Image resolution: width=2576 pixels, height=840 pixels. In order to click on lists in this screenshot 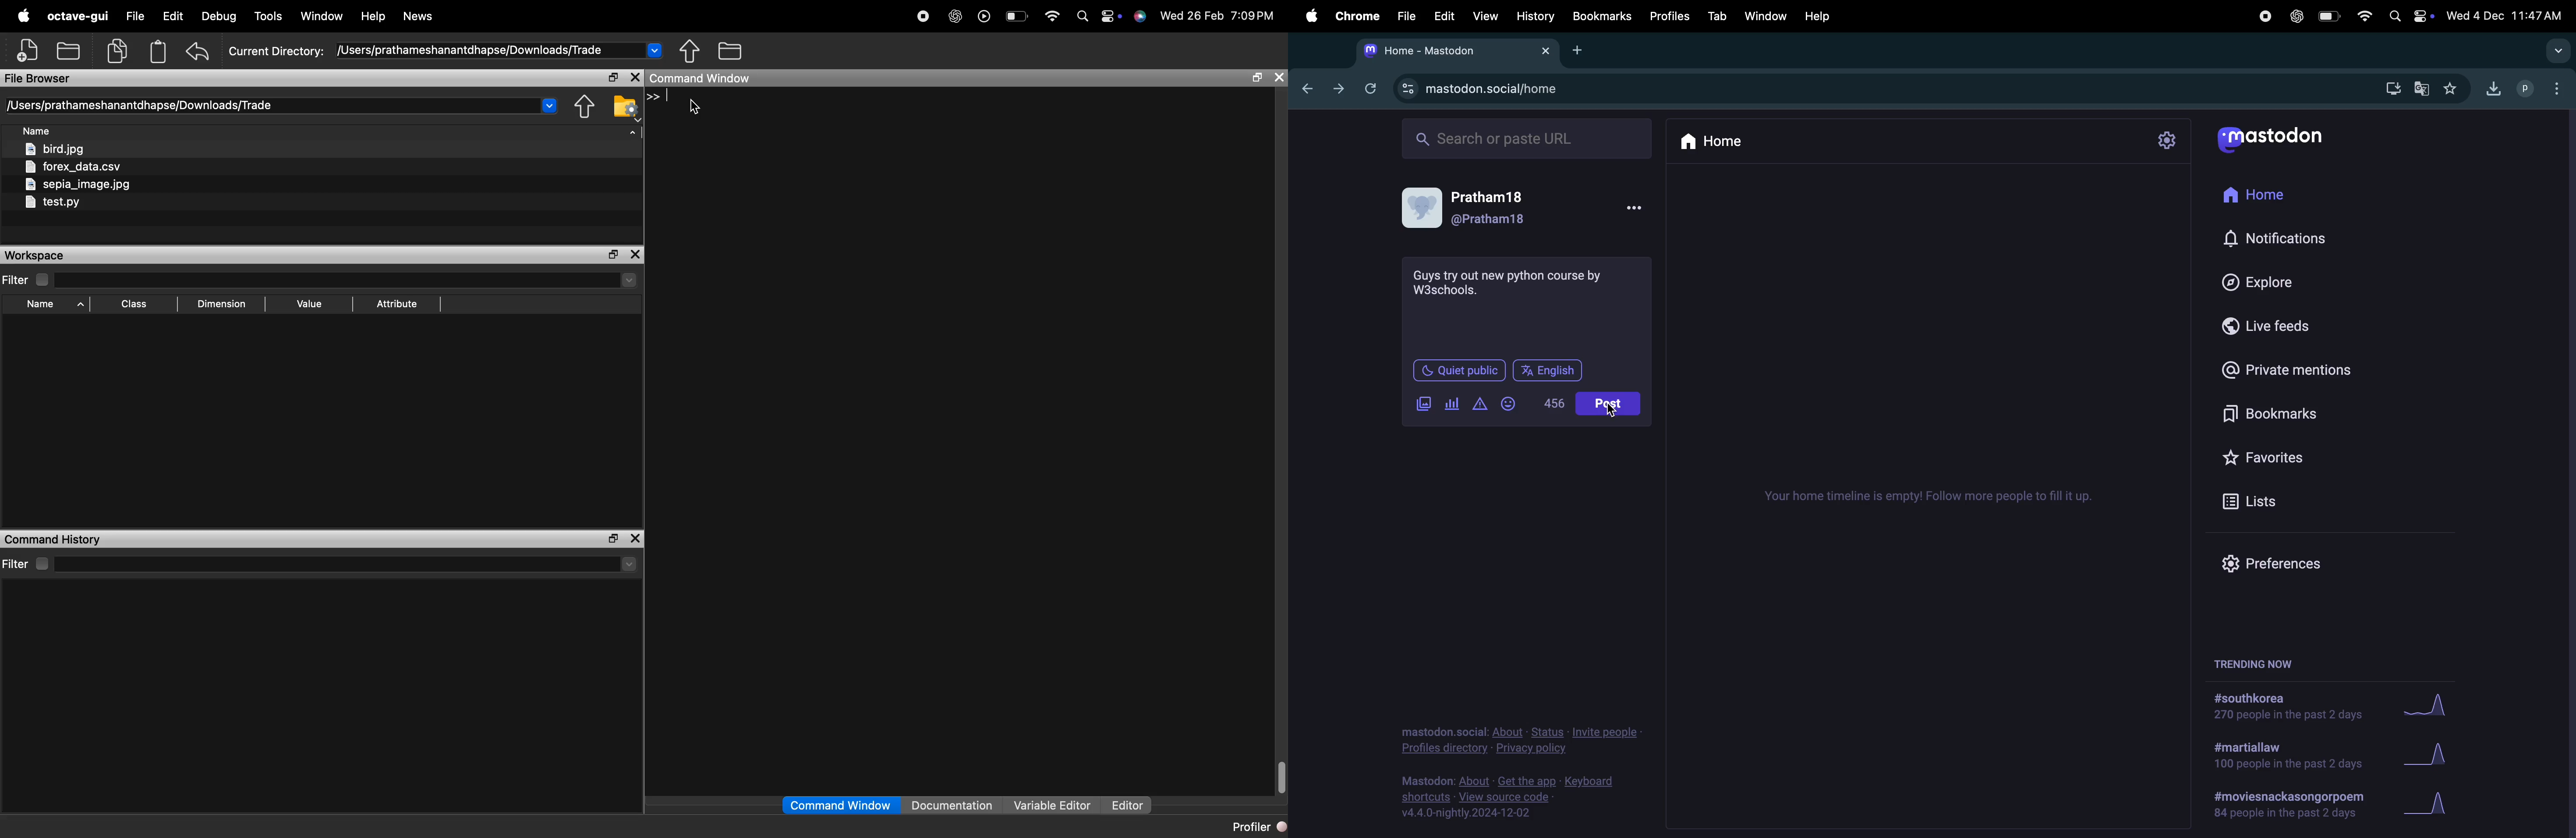, I will do `click(2254, 501)`.